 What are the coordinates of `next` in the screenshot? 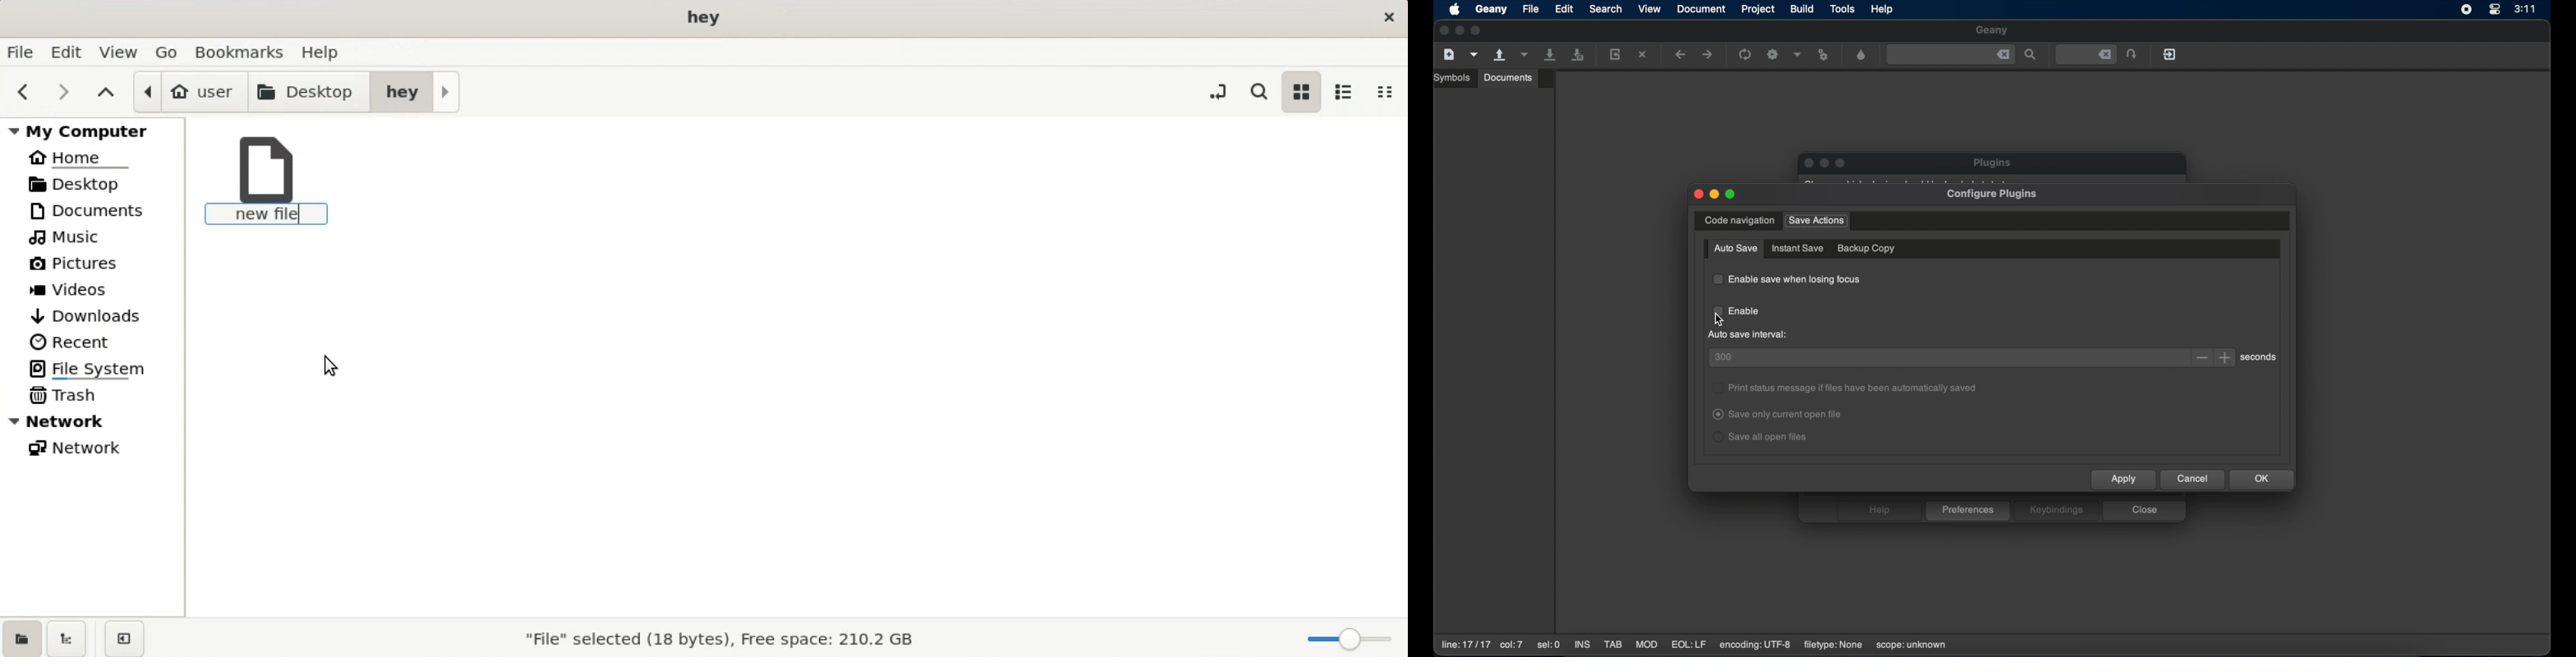 It's located at (58, 91).